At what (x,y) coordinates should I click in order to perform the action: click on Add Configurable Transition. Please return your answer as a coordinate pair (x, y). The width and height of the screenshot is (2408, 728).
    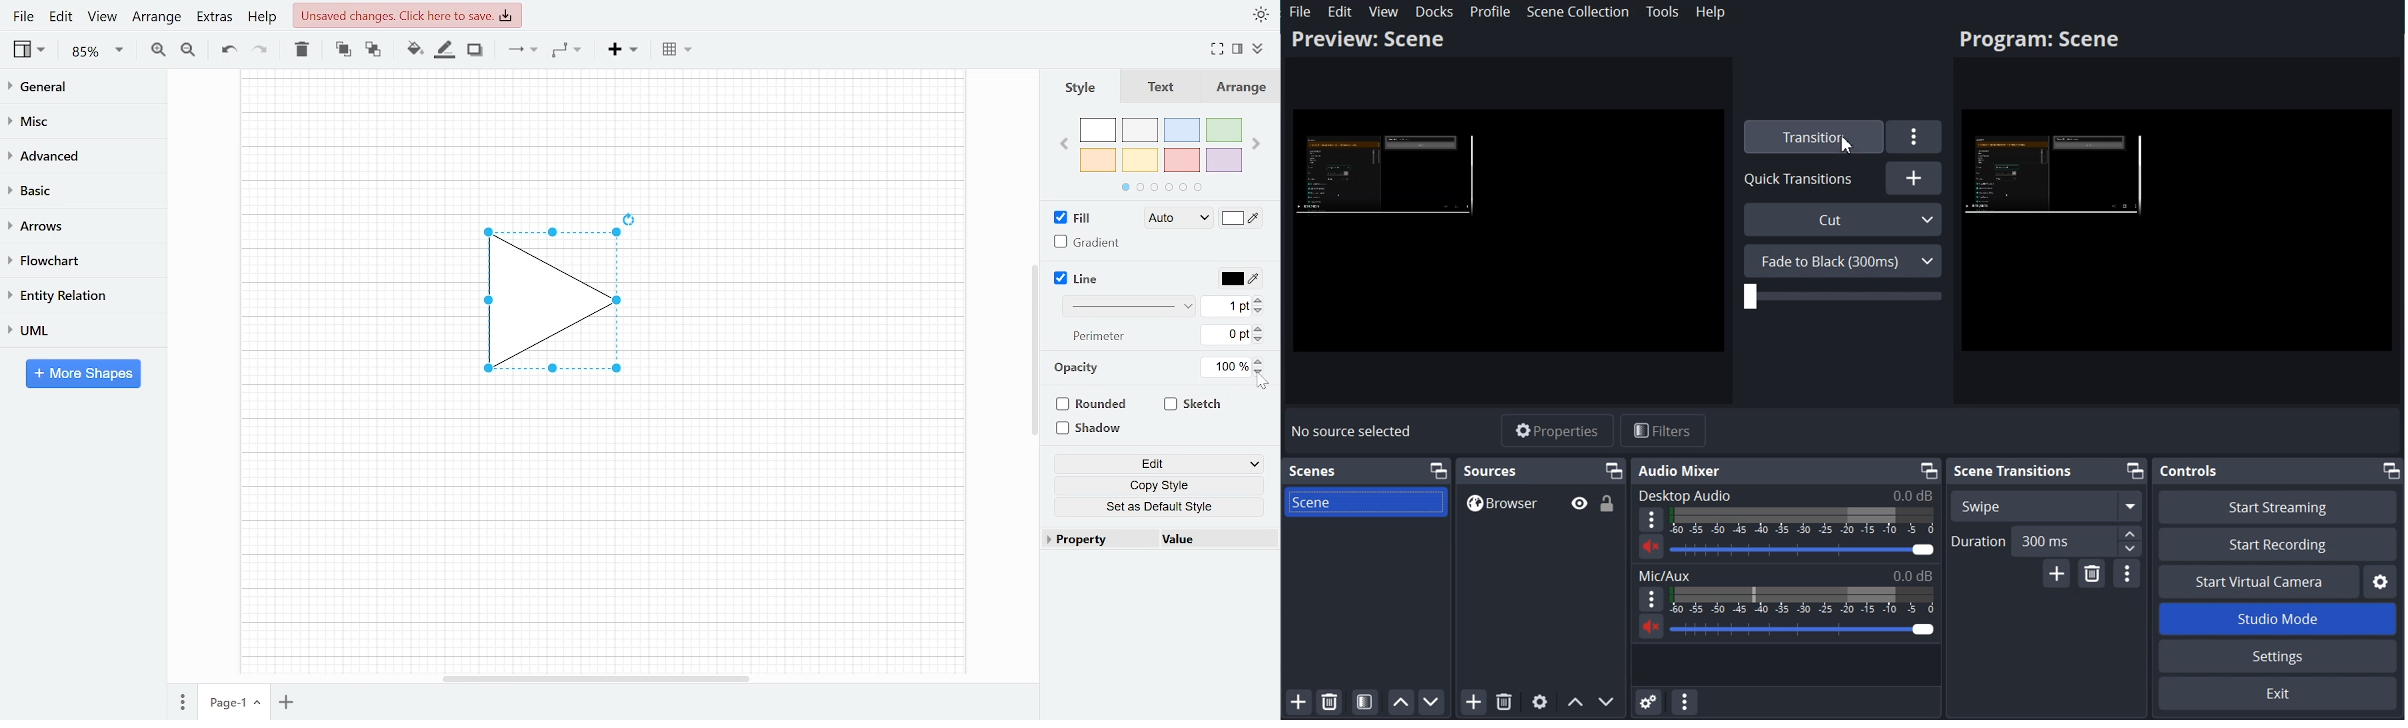
    Looking at the image, I should click on (2057, 574).